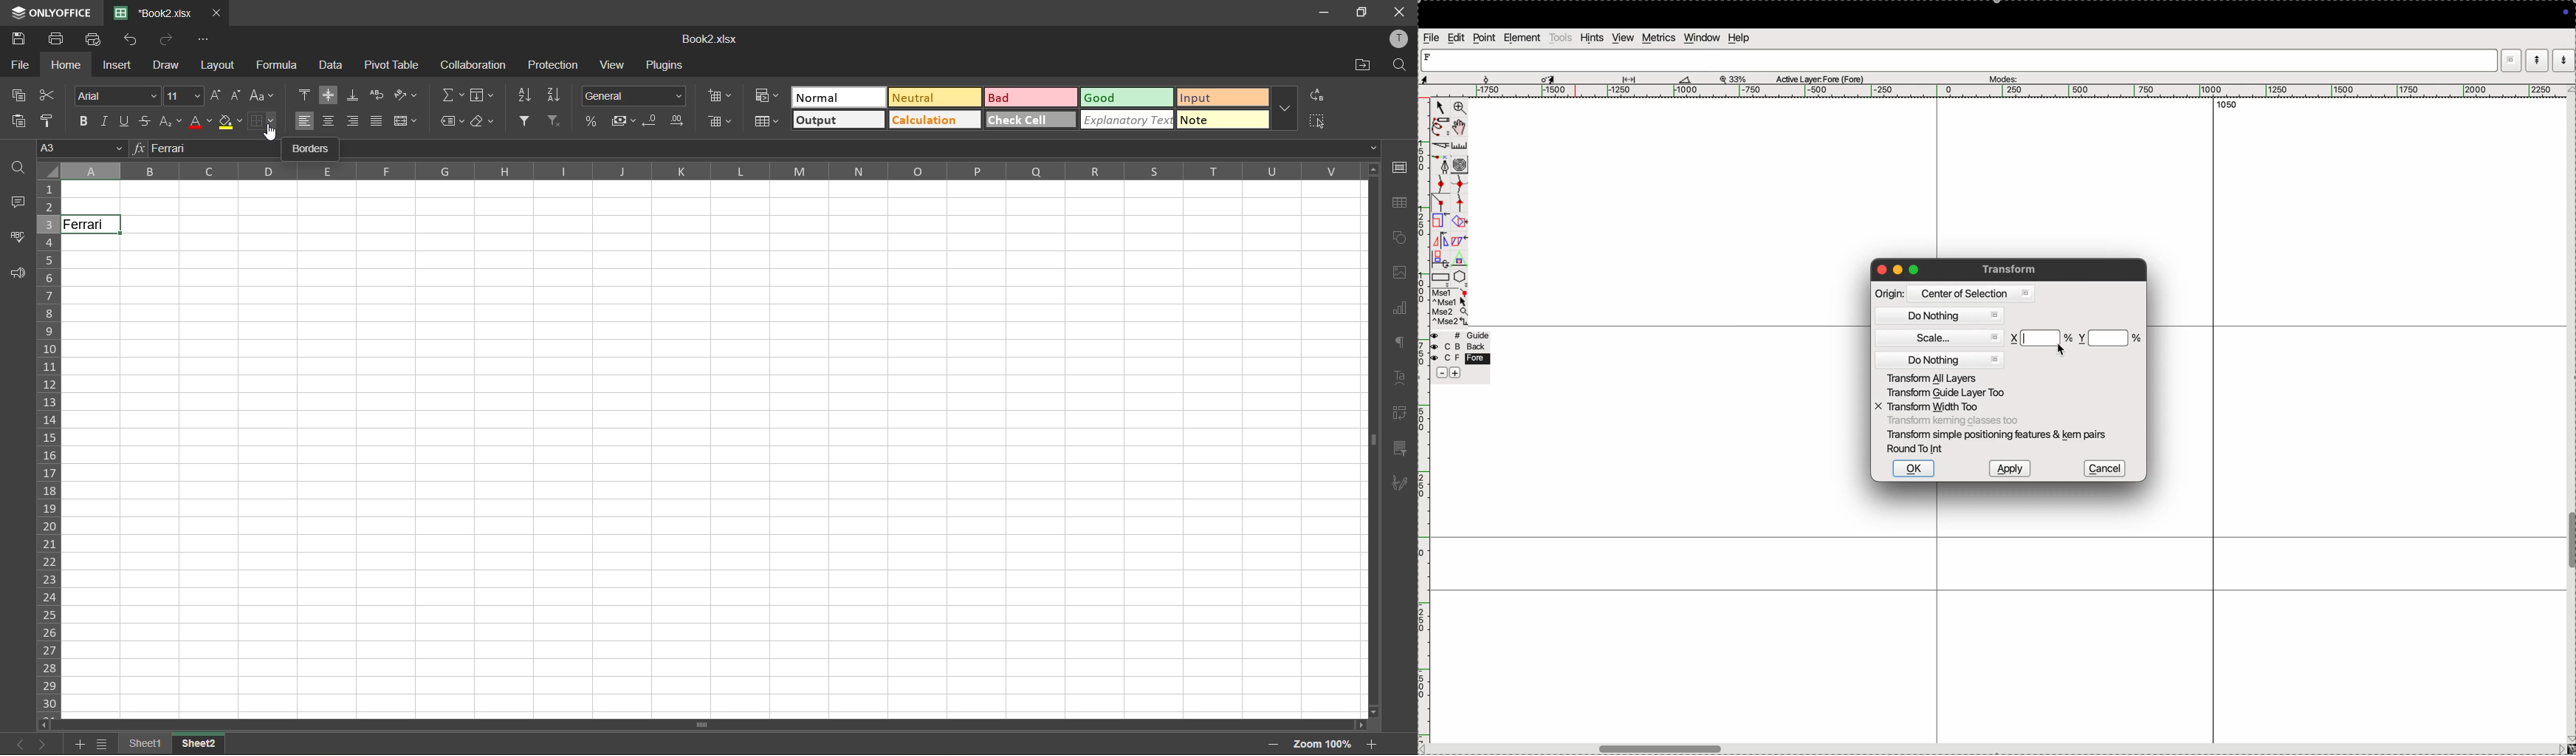 The height and width of the screenshot is (756, 2576). What do you see at coordinates (95, 39) in the screenshot?
I see `quick print` at bounding box center [95, 39].